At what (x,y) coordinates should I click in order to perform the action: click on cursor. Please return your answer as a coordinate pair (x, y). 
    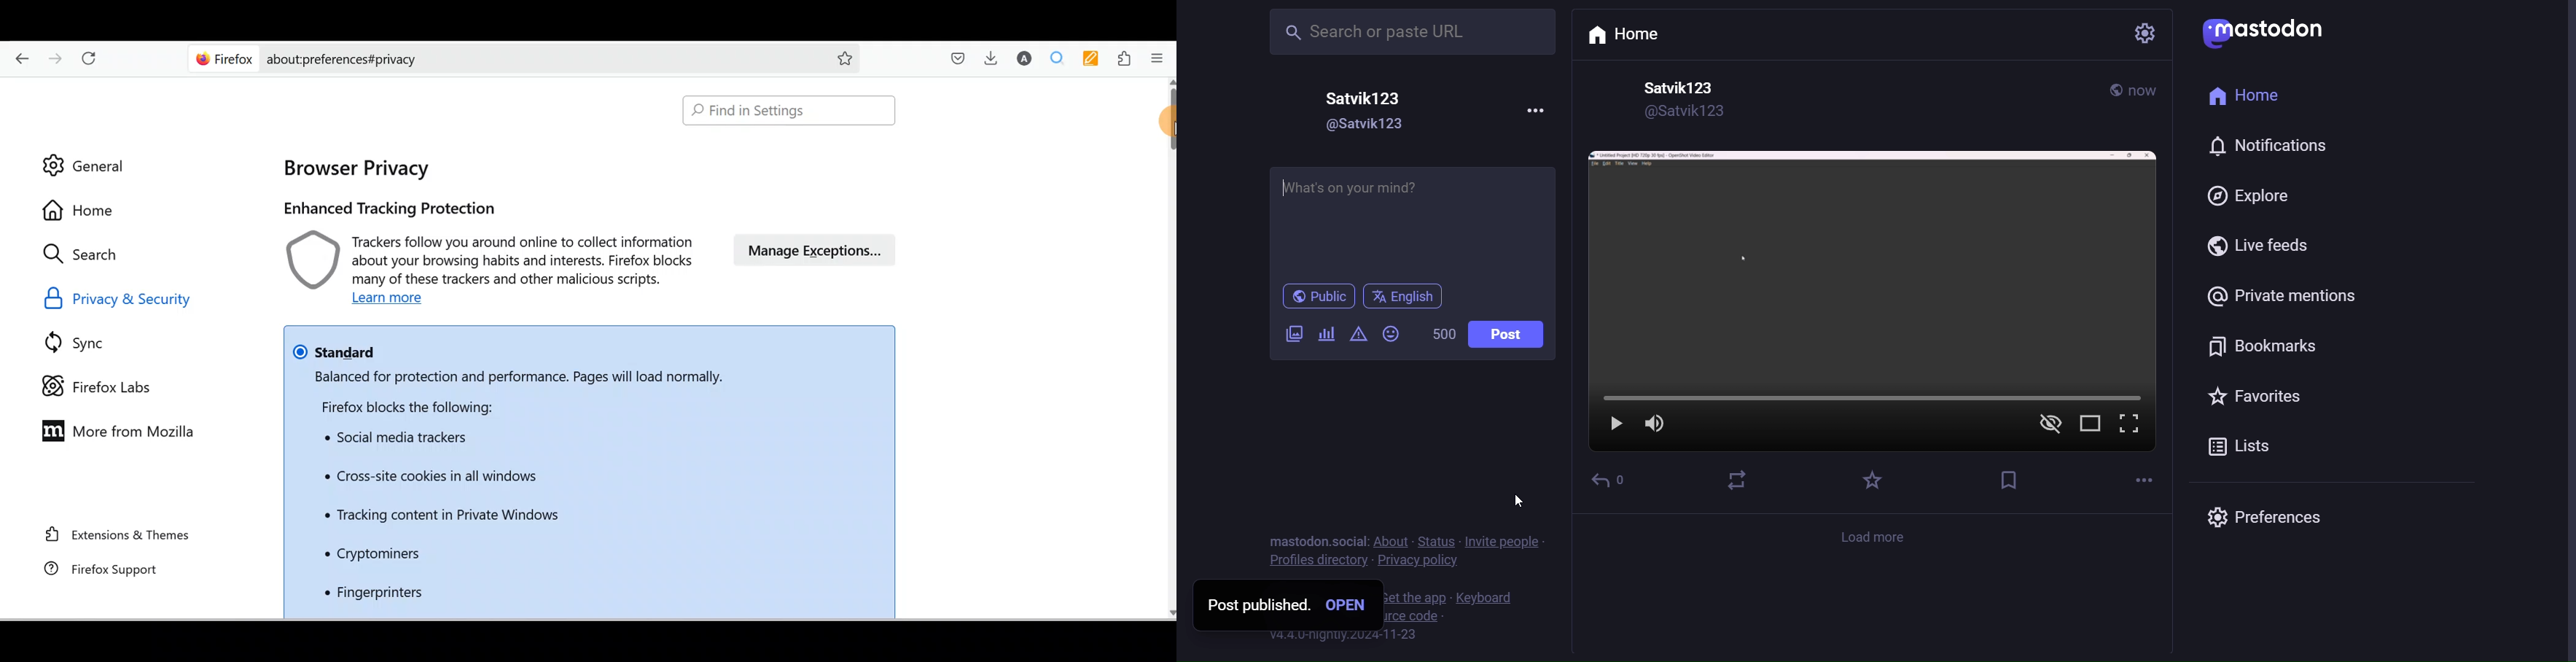
    Looking at the image, I should click on (1519, 502).